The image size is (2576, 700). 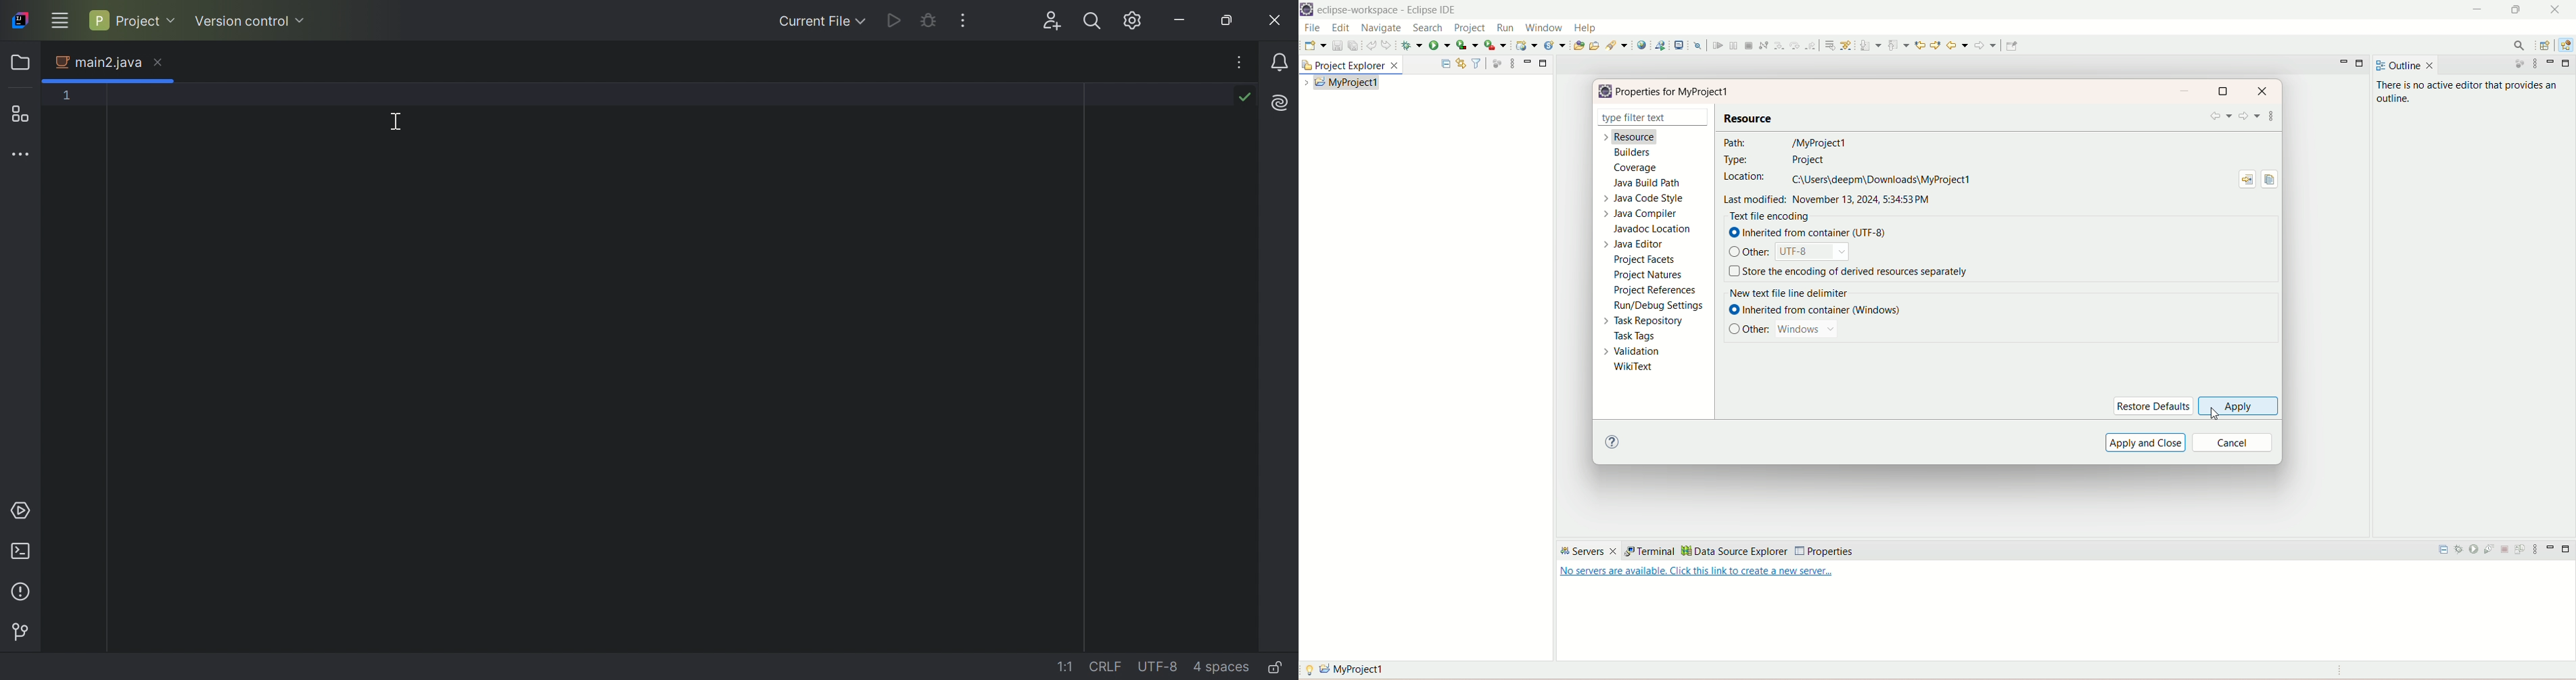 What do you see at coordinates (1632, 136) in the screenshot?
I see `resource` at bounding box center [1632, 136].